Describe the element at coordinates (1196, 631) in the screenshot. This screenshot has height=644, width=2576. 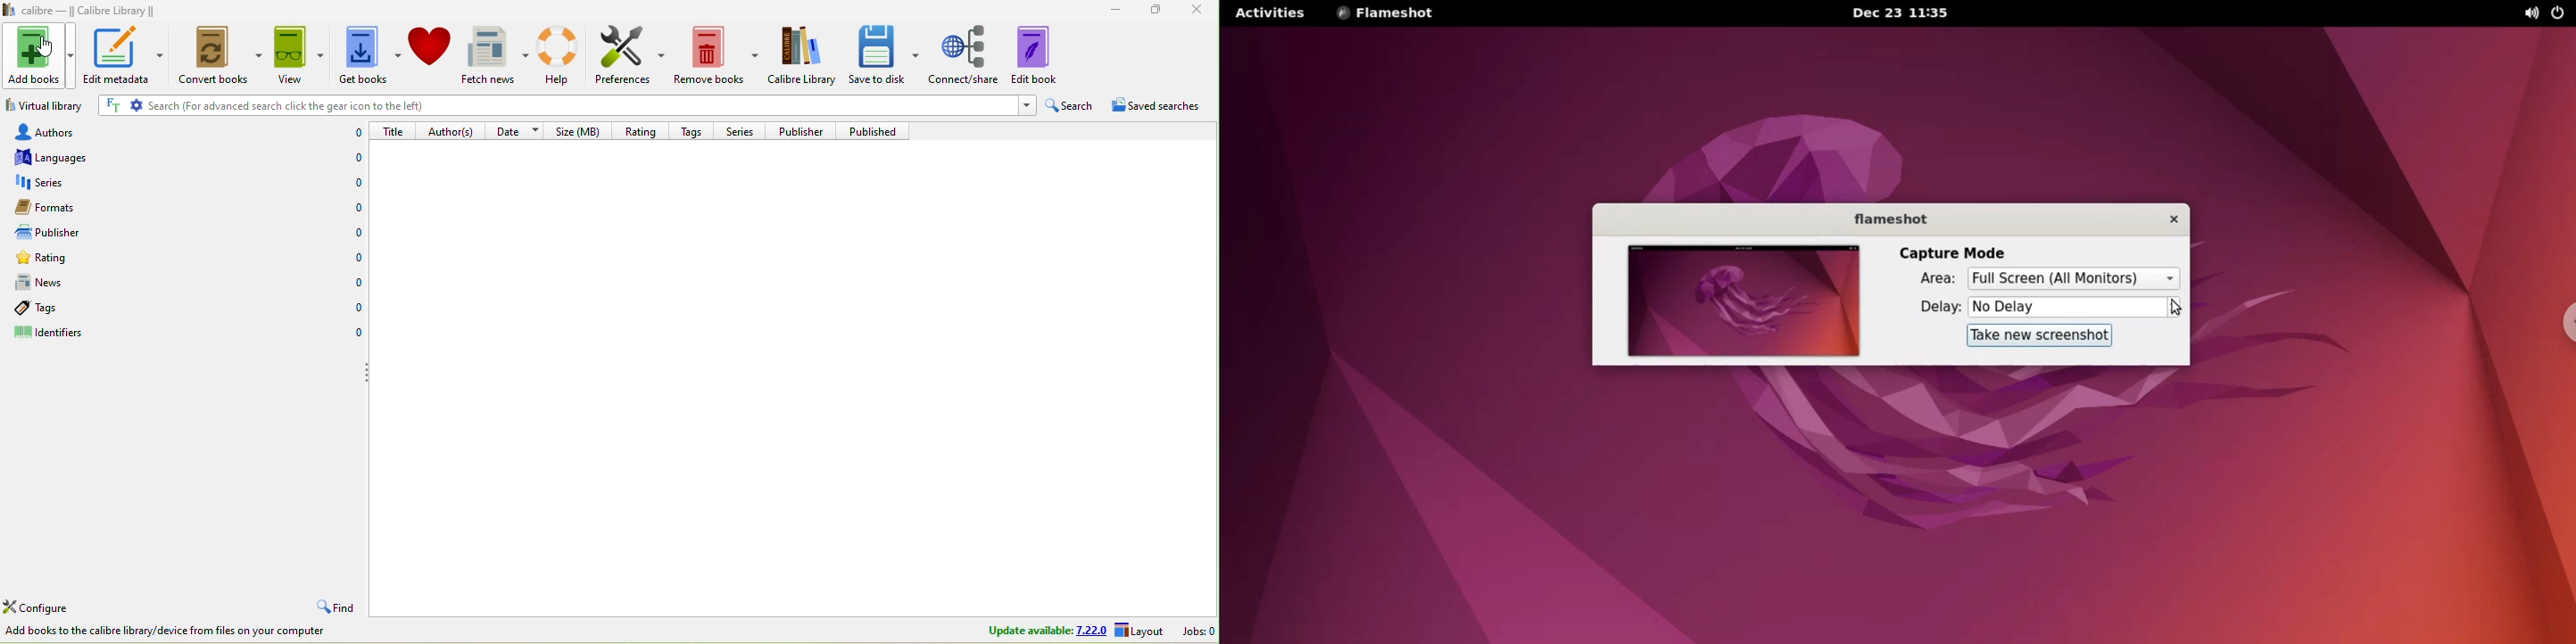
I see `jobs 0` at that location.